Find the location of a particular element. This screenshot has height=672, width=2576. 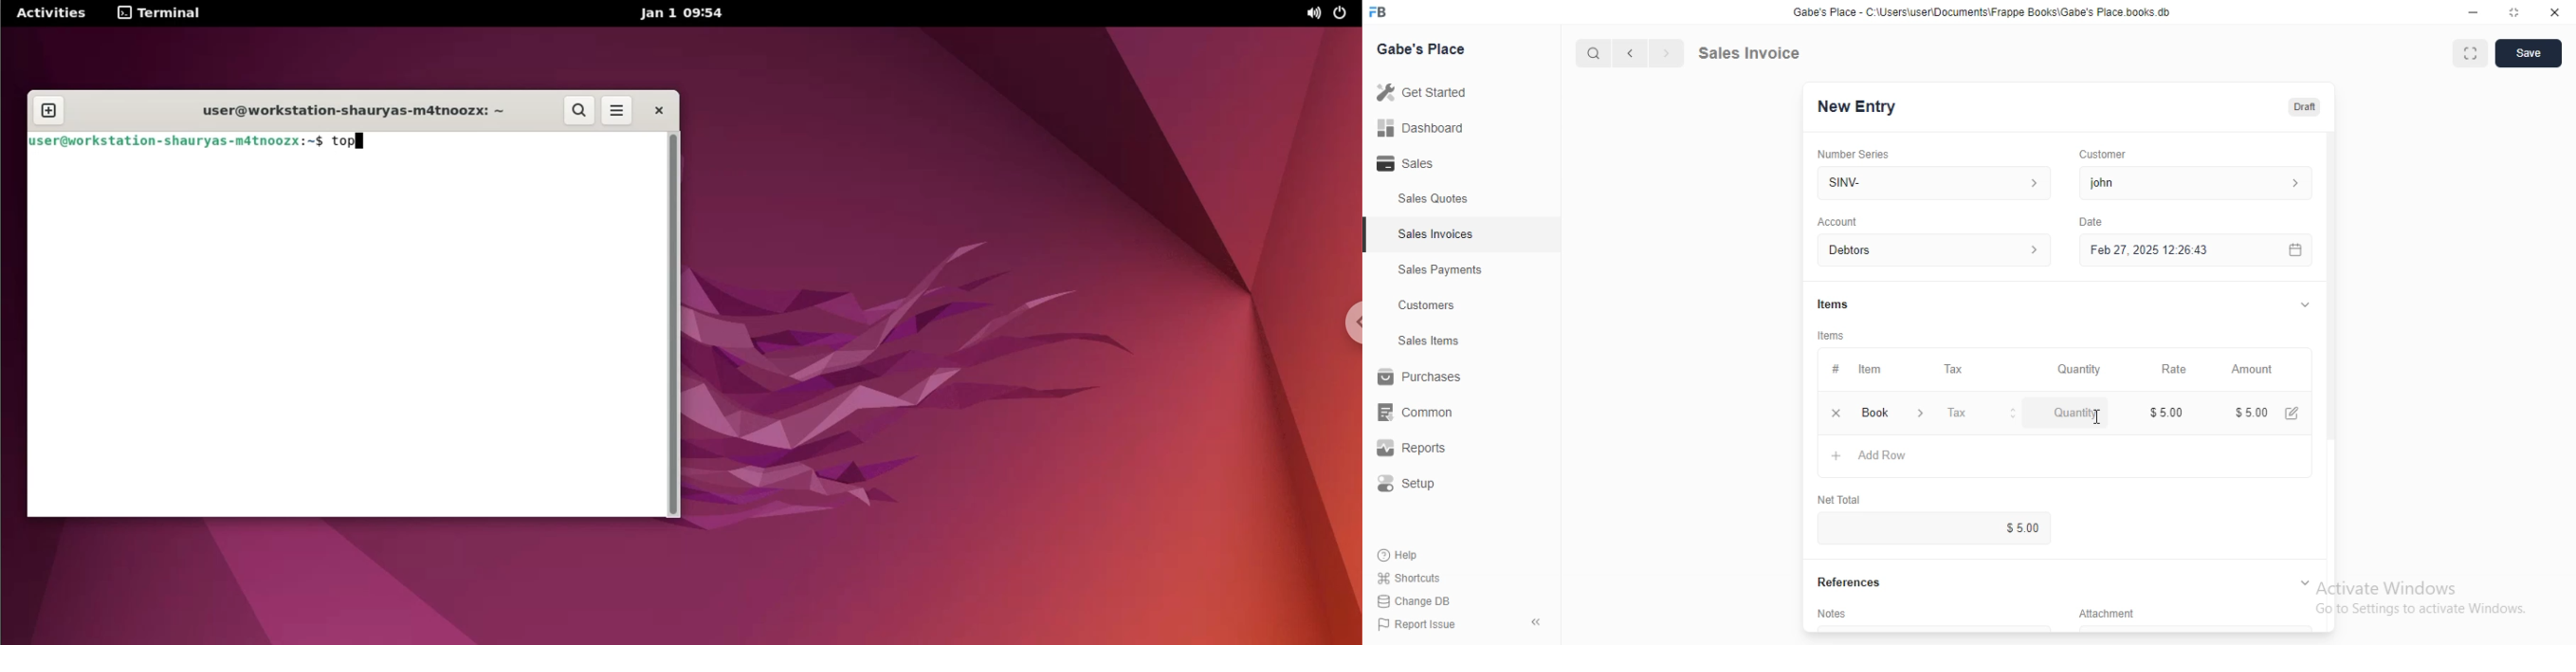

SINV- > is located at coordinates (1928, 183).